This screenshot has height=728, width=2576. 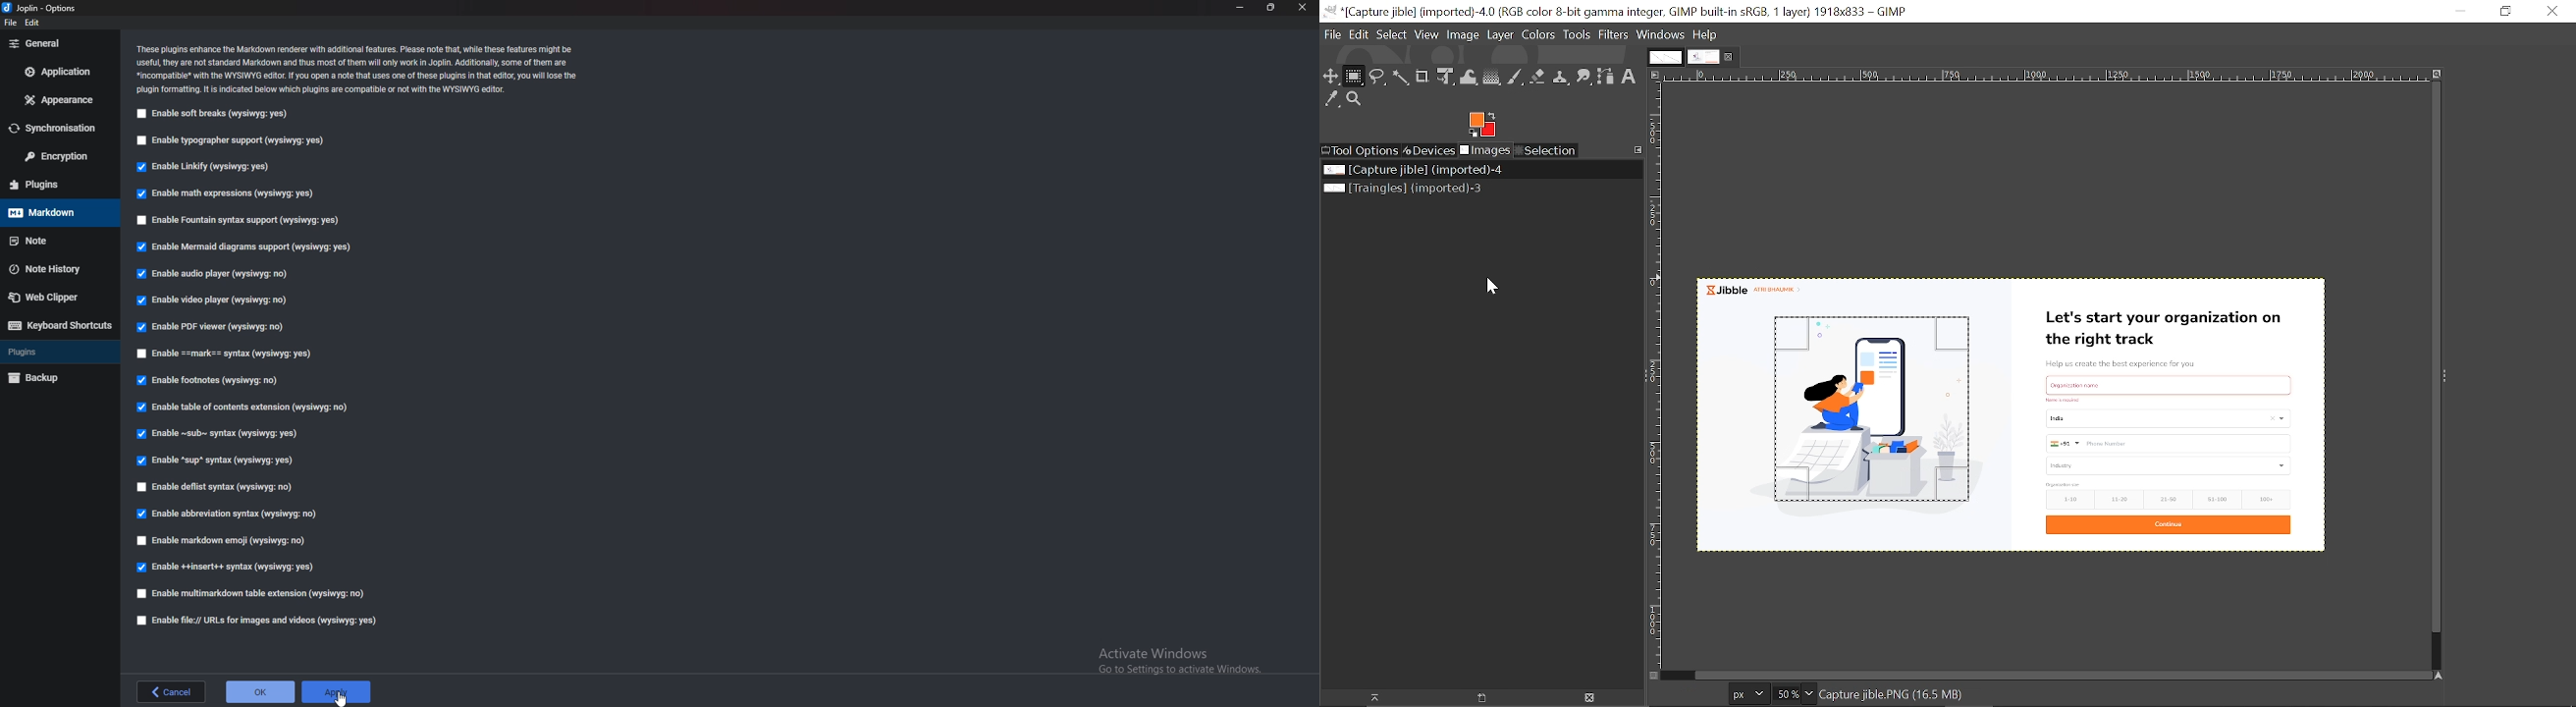 I want to click on Enable file urls for images and videos, so click(x=261, y=620).